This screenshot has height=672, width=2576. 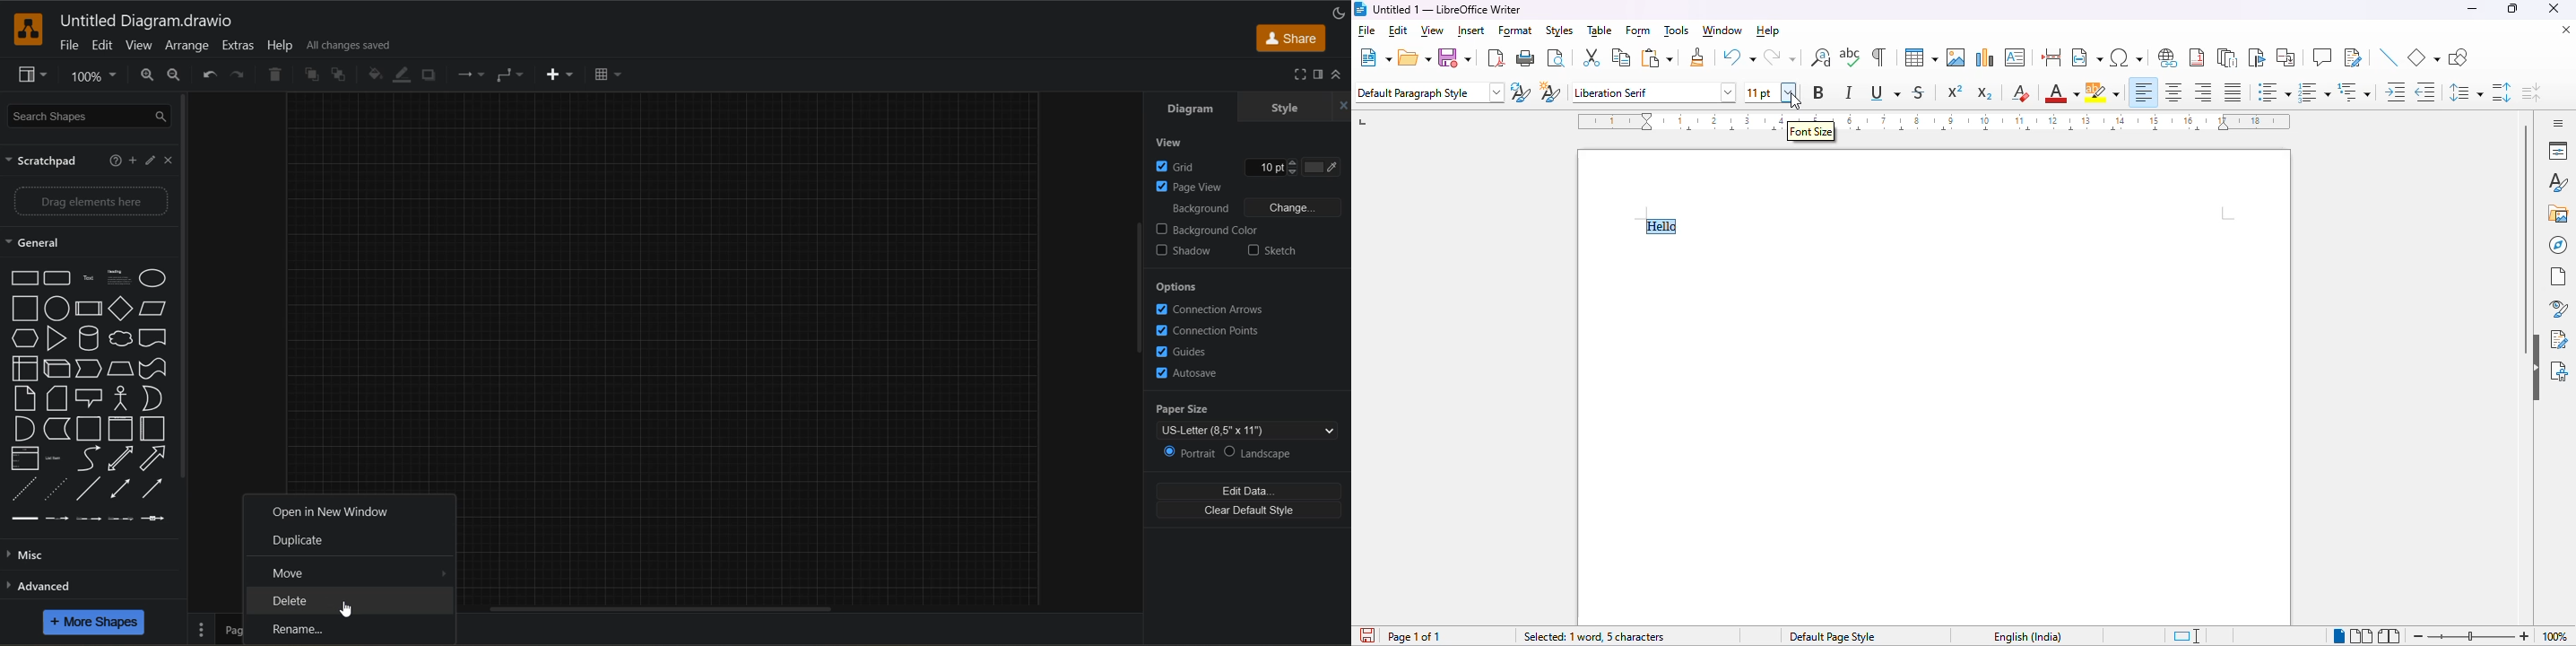 I want to click on line color, so click(x=405, y=76).